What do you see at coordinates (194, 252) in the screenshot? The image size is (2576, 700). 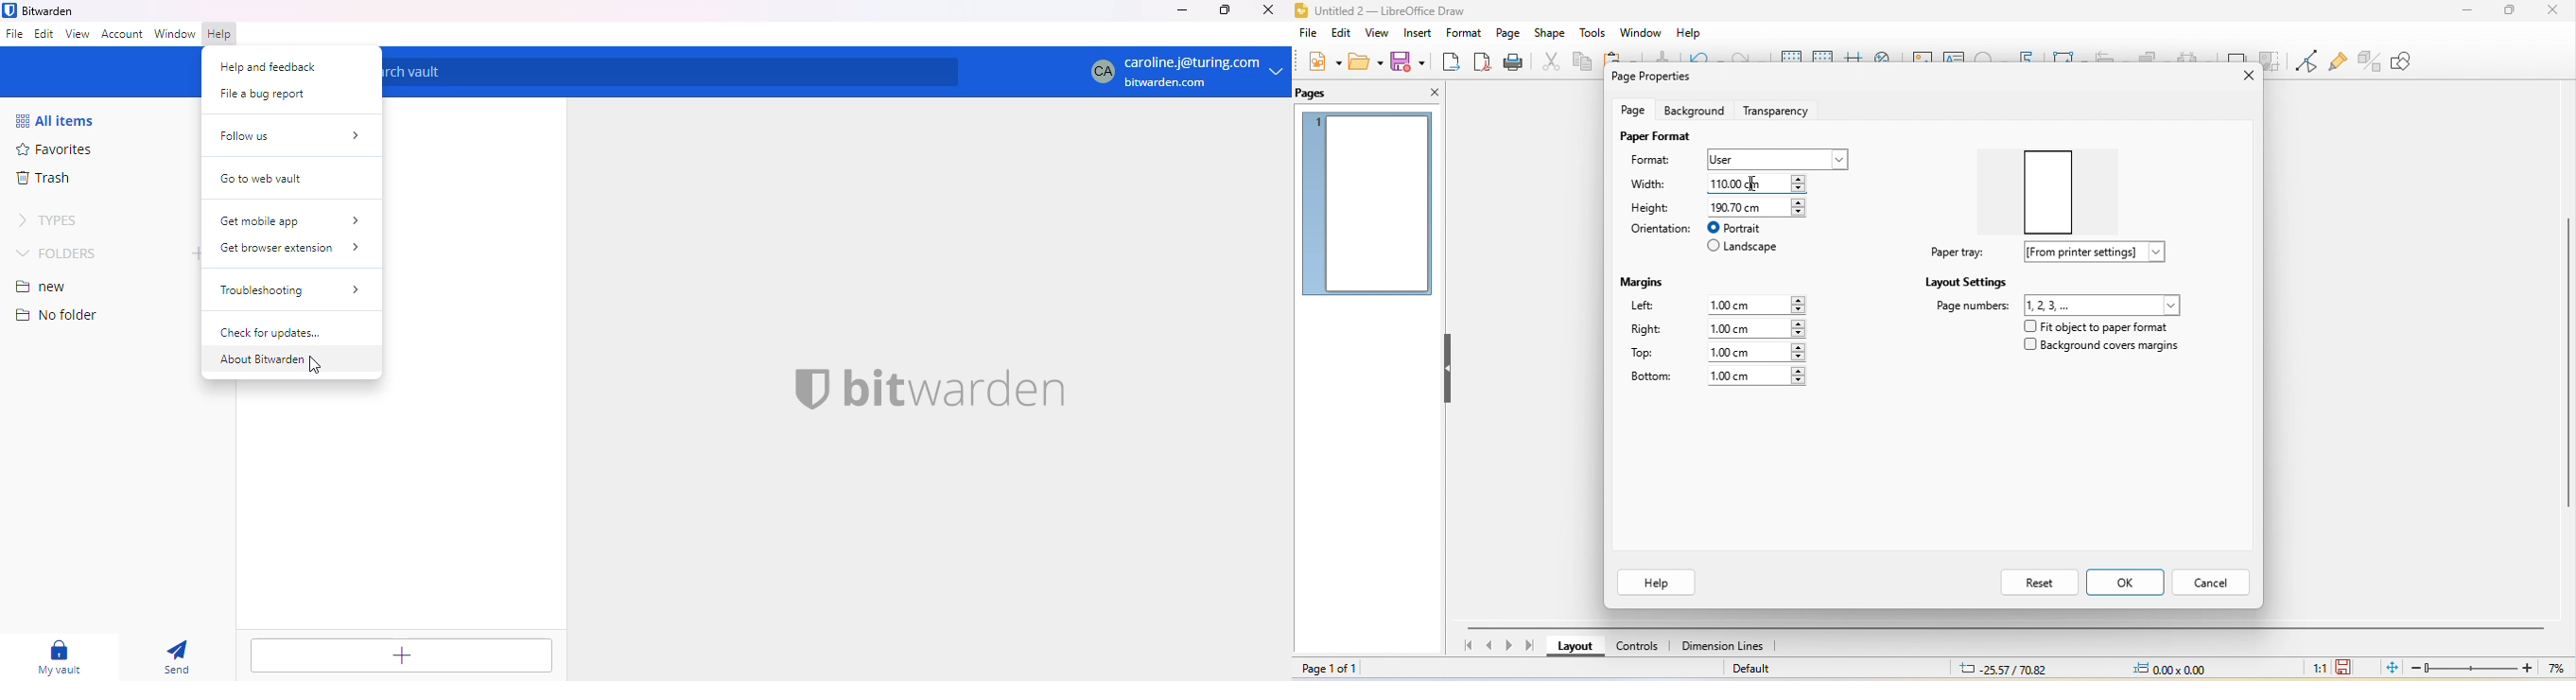 I see `new folder` at bounding box center [194, 252].